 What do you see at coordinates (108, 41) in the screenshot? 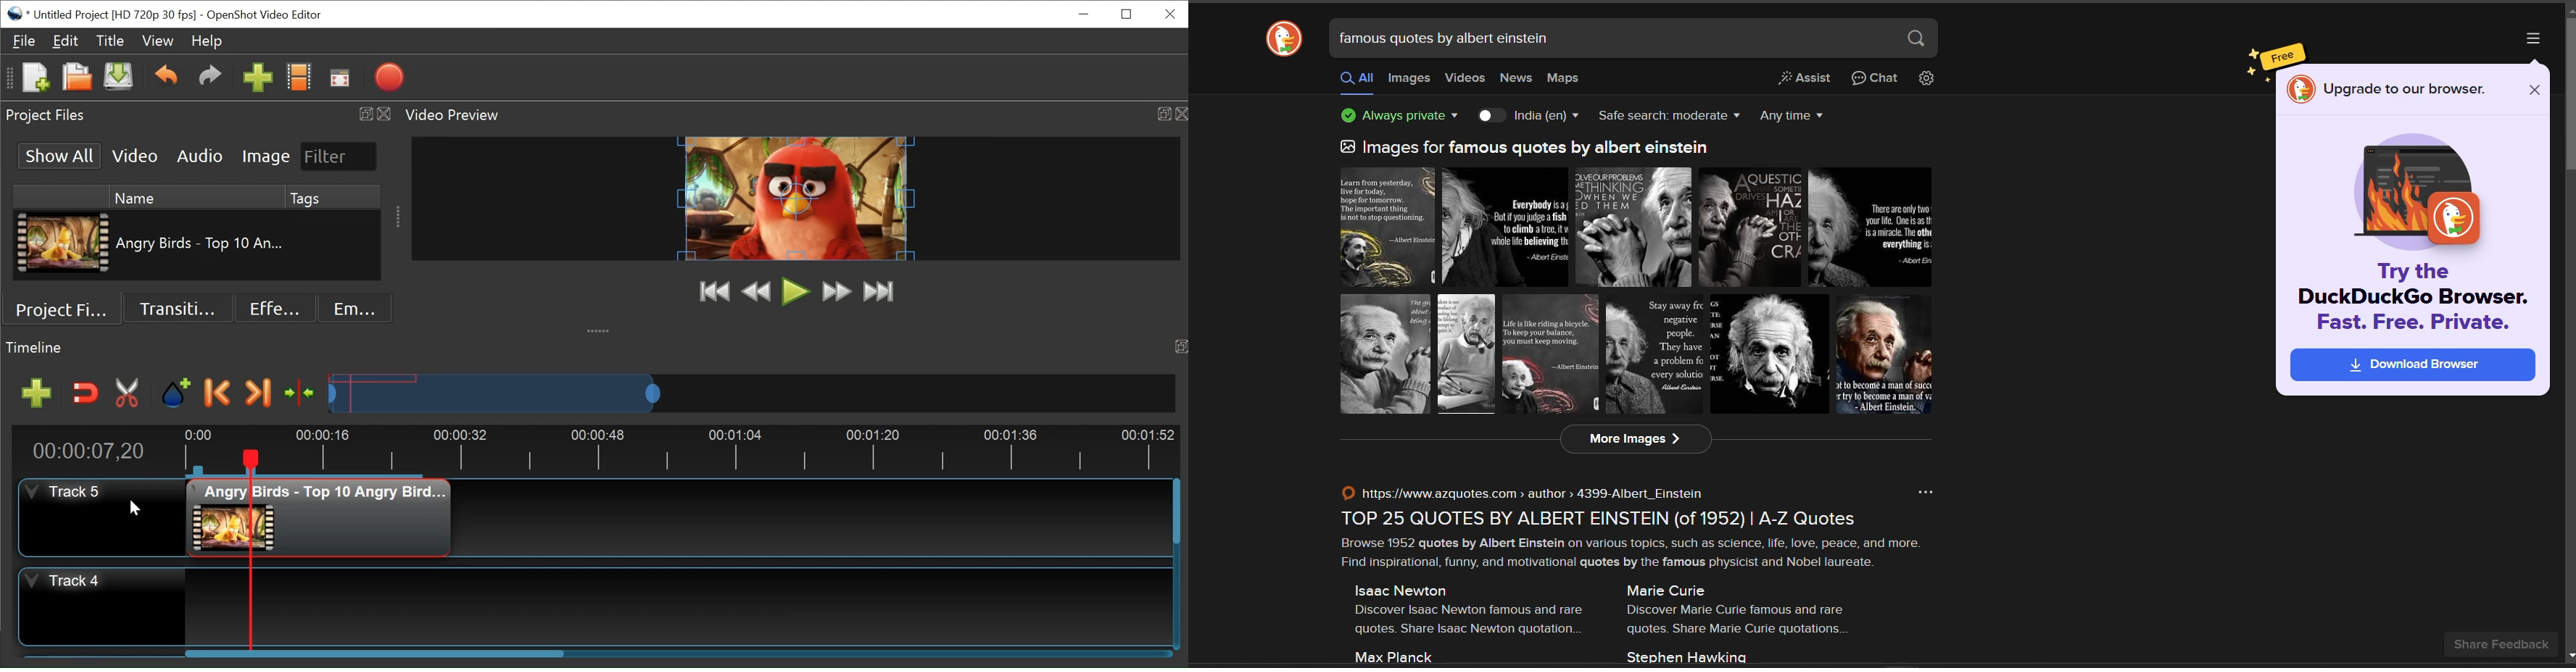
I see `Title` at bounding box center [108, 41].